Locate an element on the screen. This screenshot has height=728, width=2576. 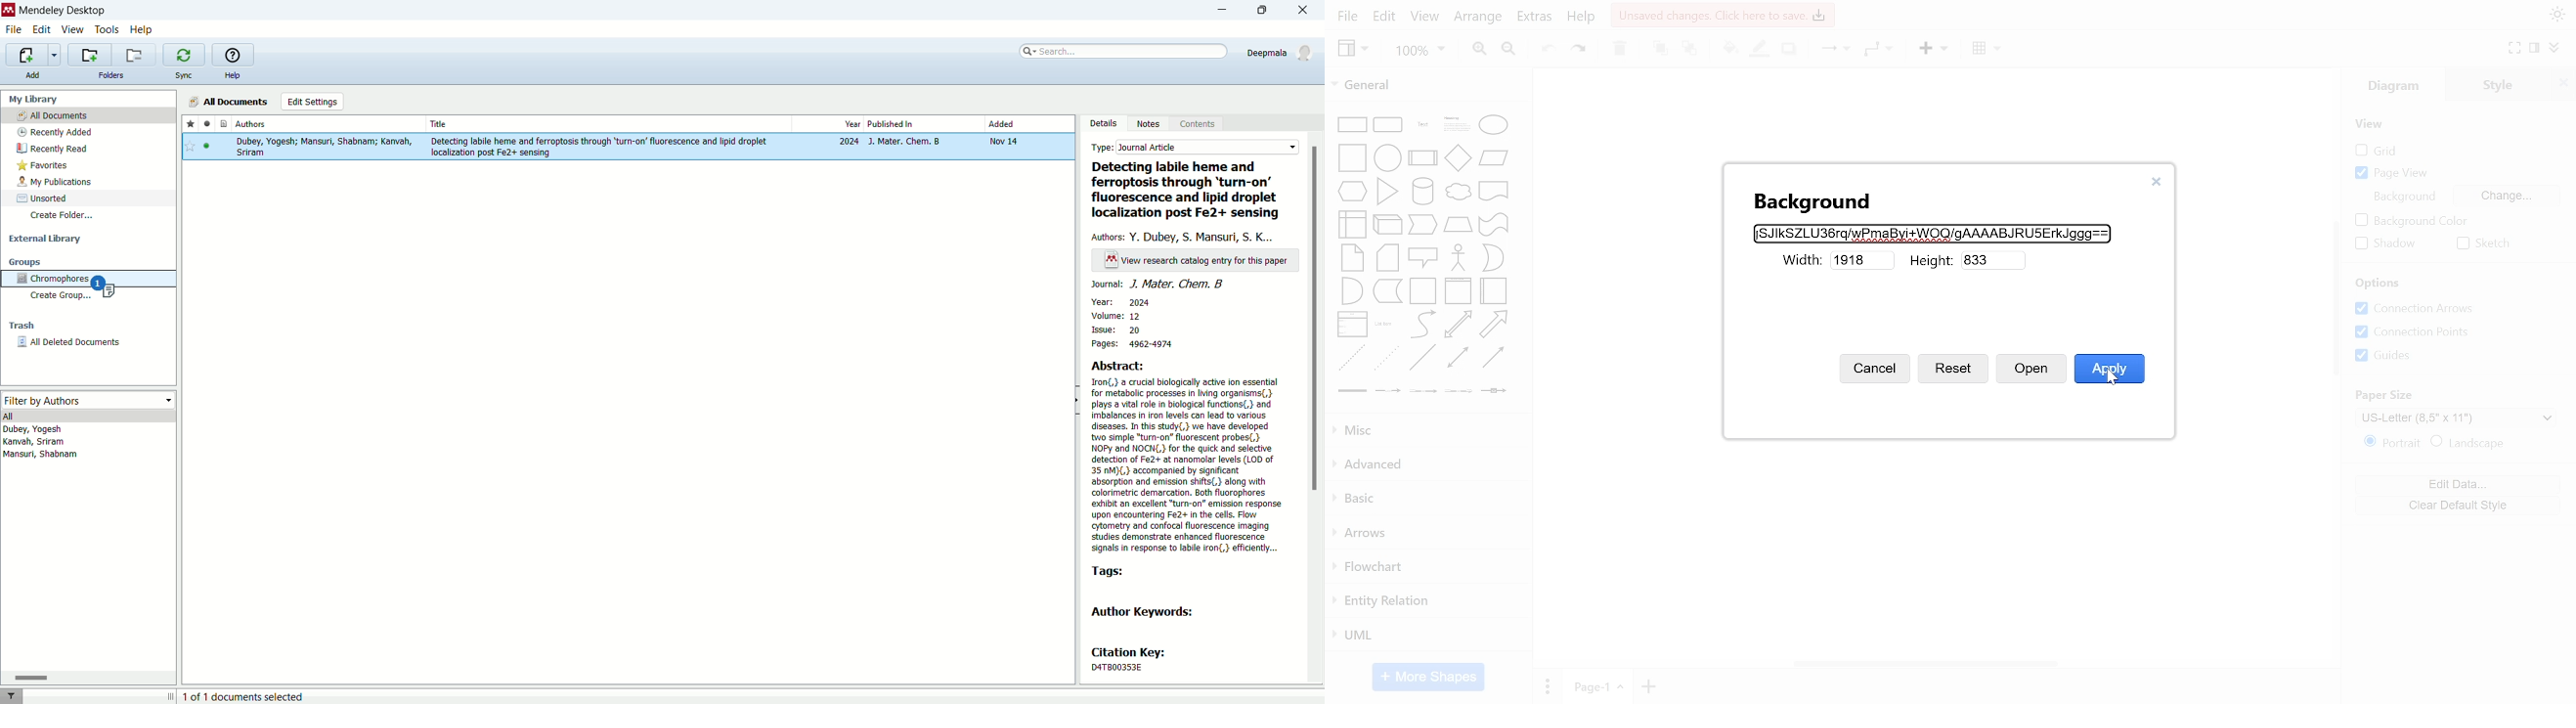
import is located at coordinates (33, 55).